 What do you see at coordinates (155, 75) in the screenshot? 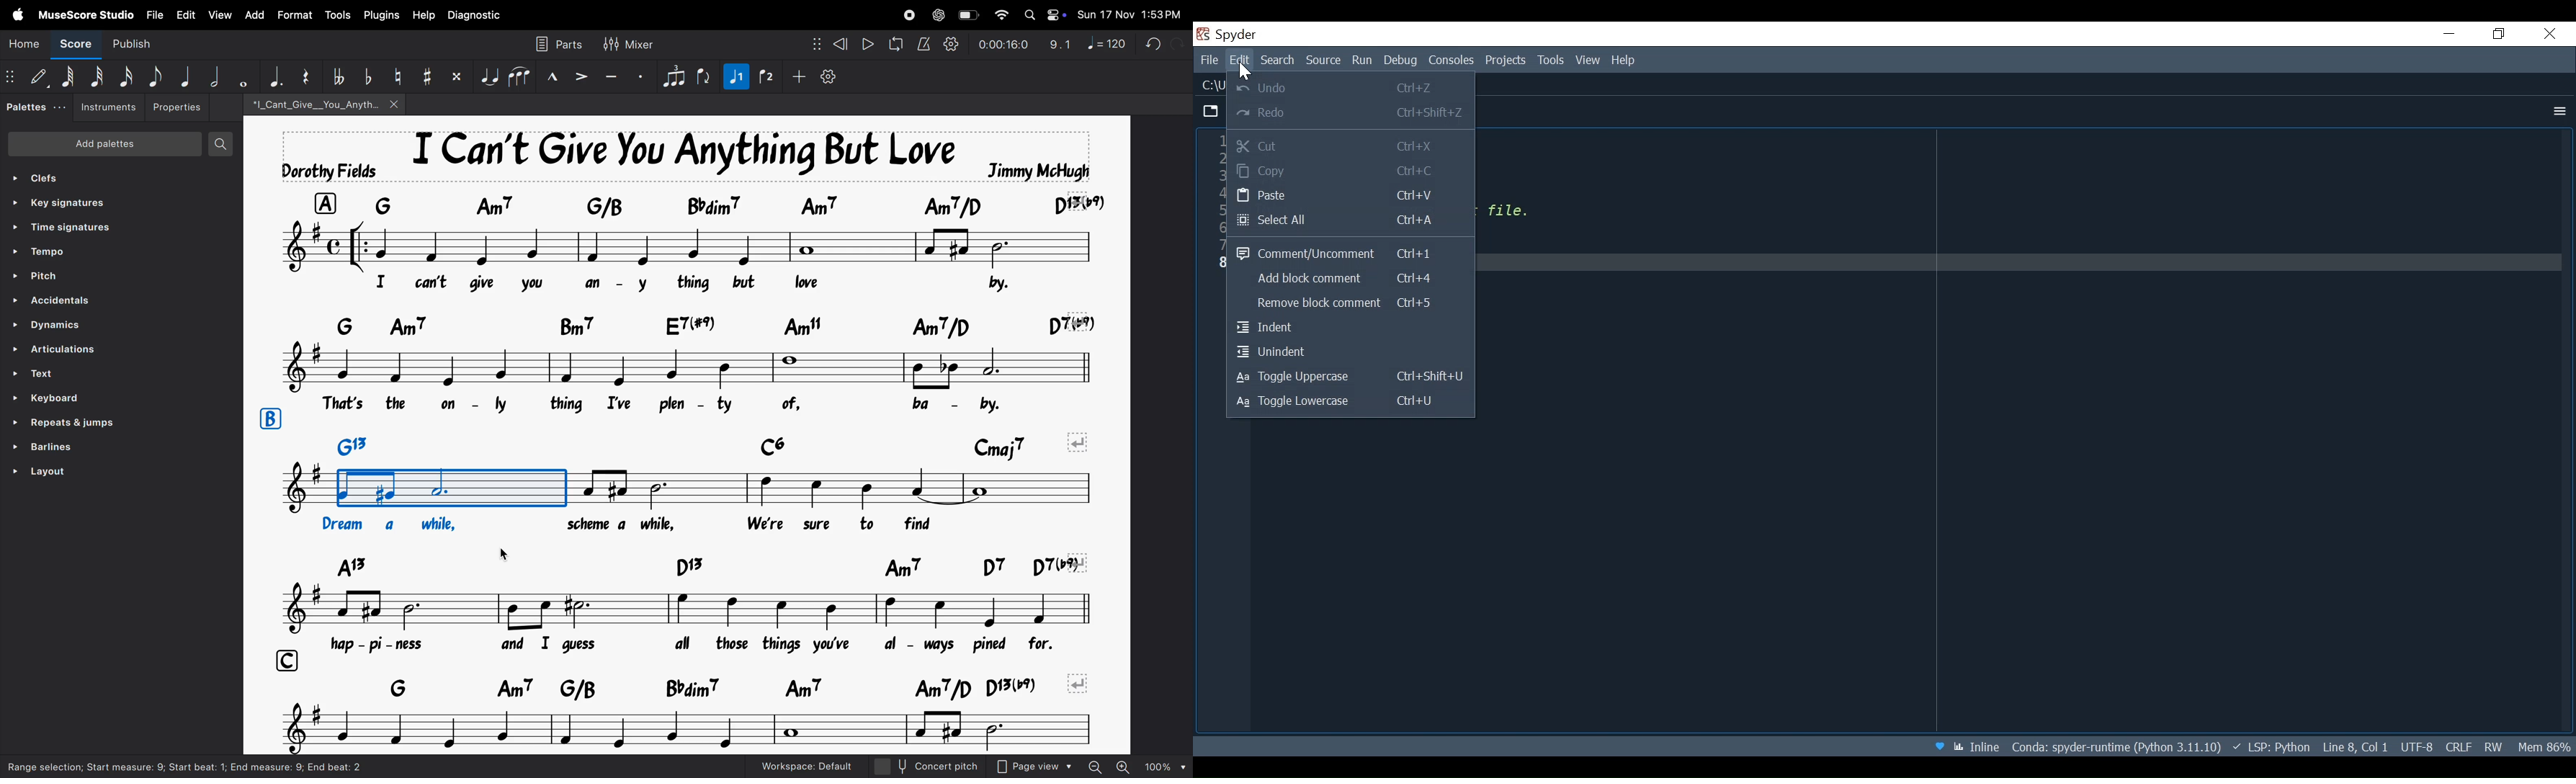
I see `eight note` at bounding box center [155, 75].